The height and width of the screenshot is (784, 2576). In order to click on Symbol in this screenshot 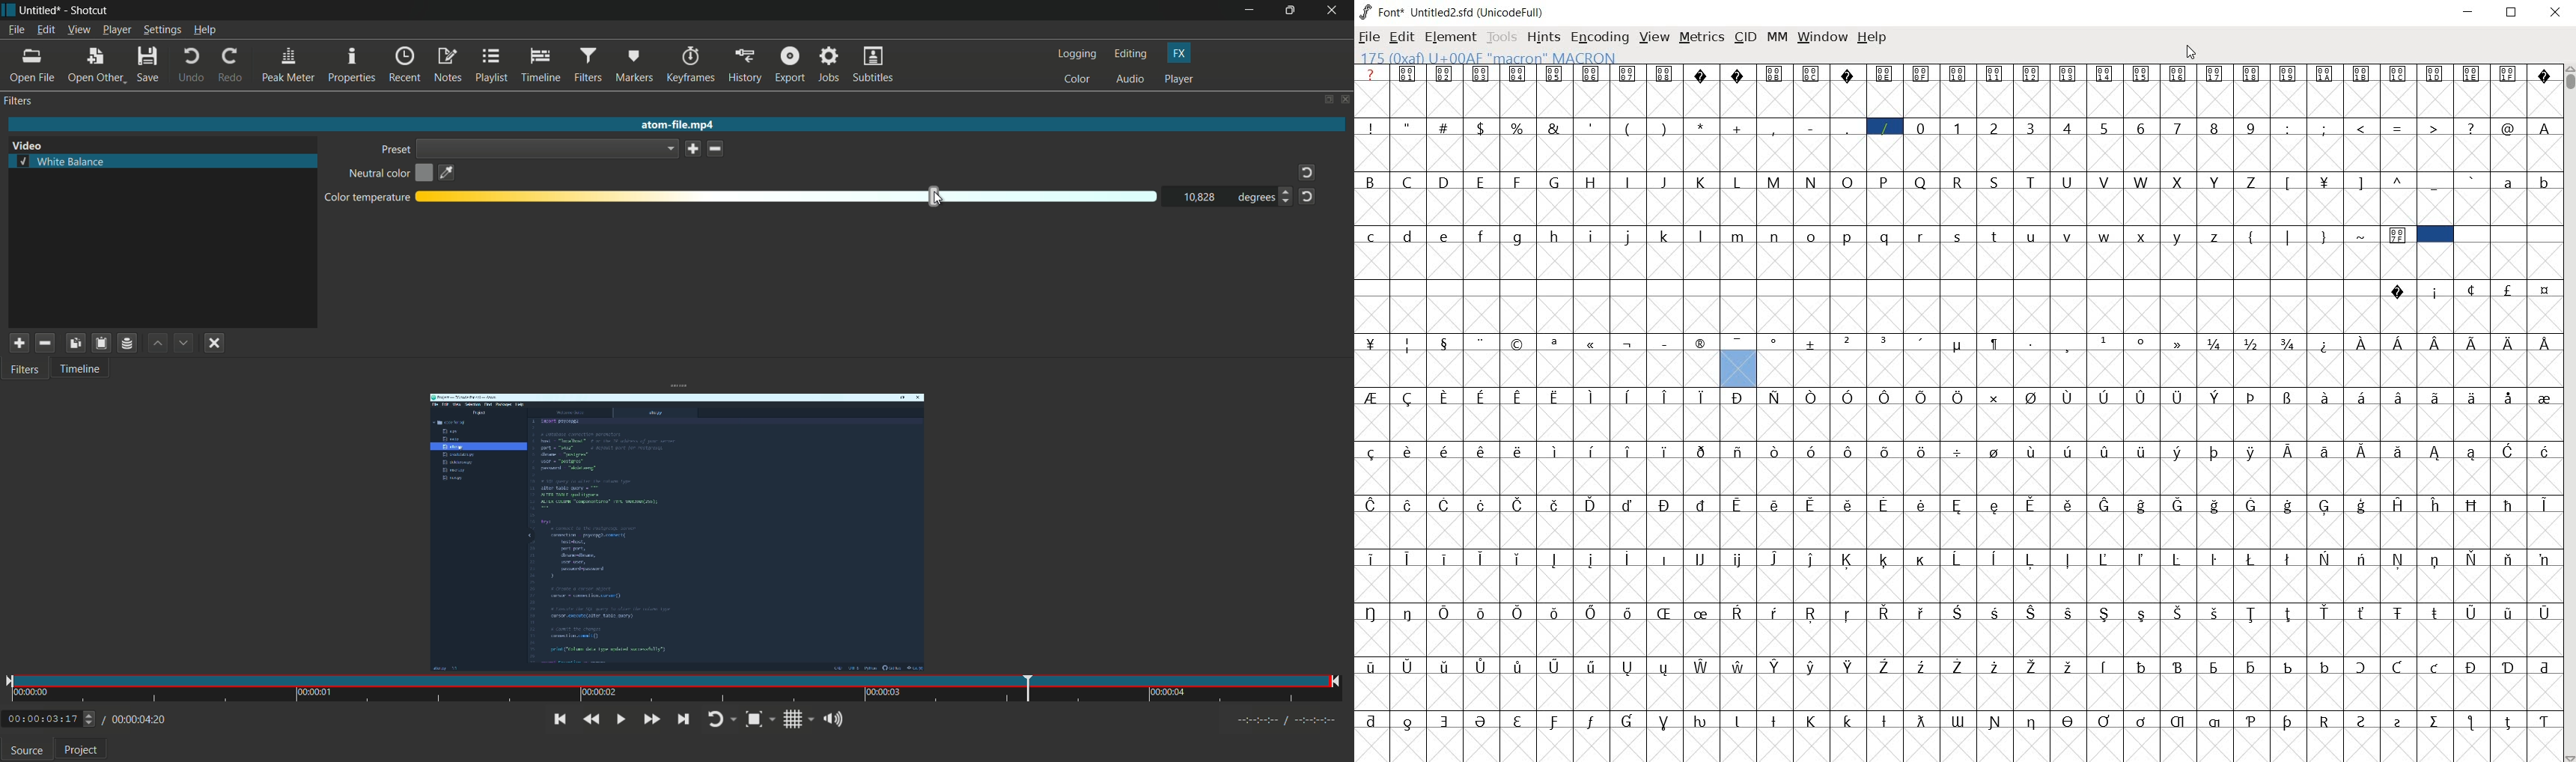, I will do `click(1923, 504)`.